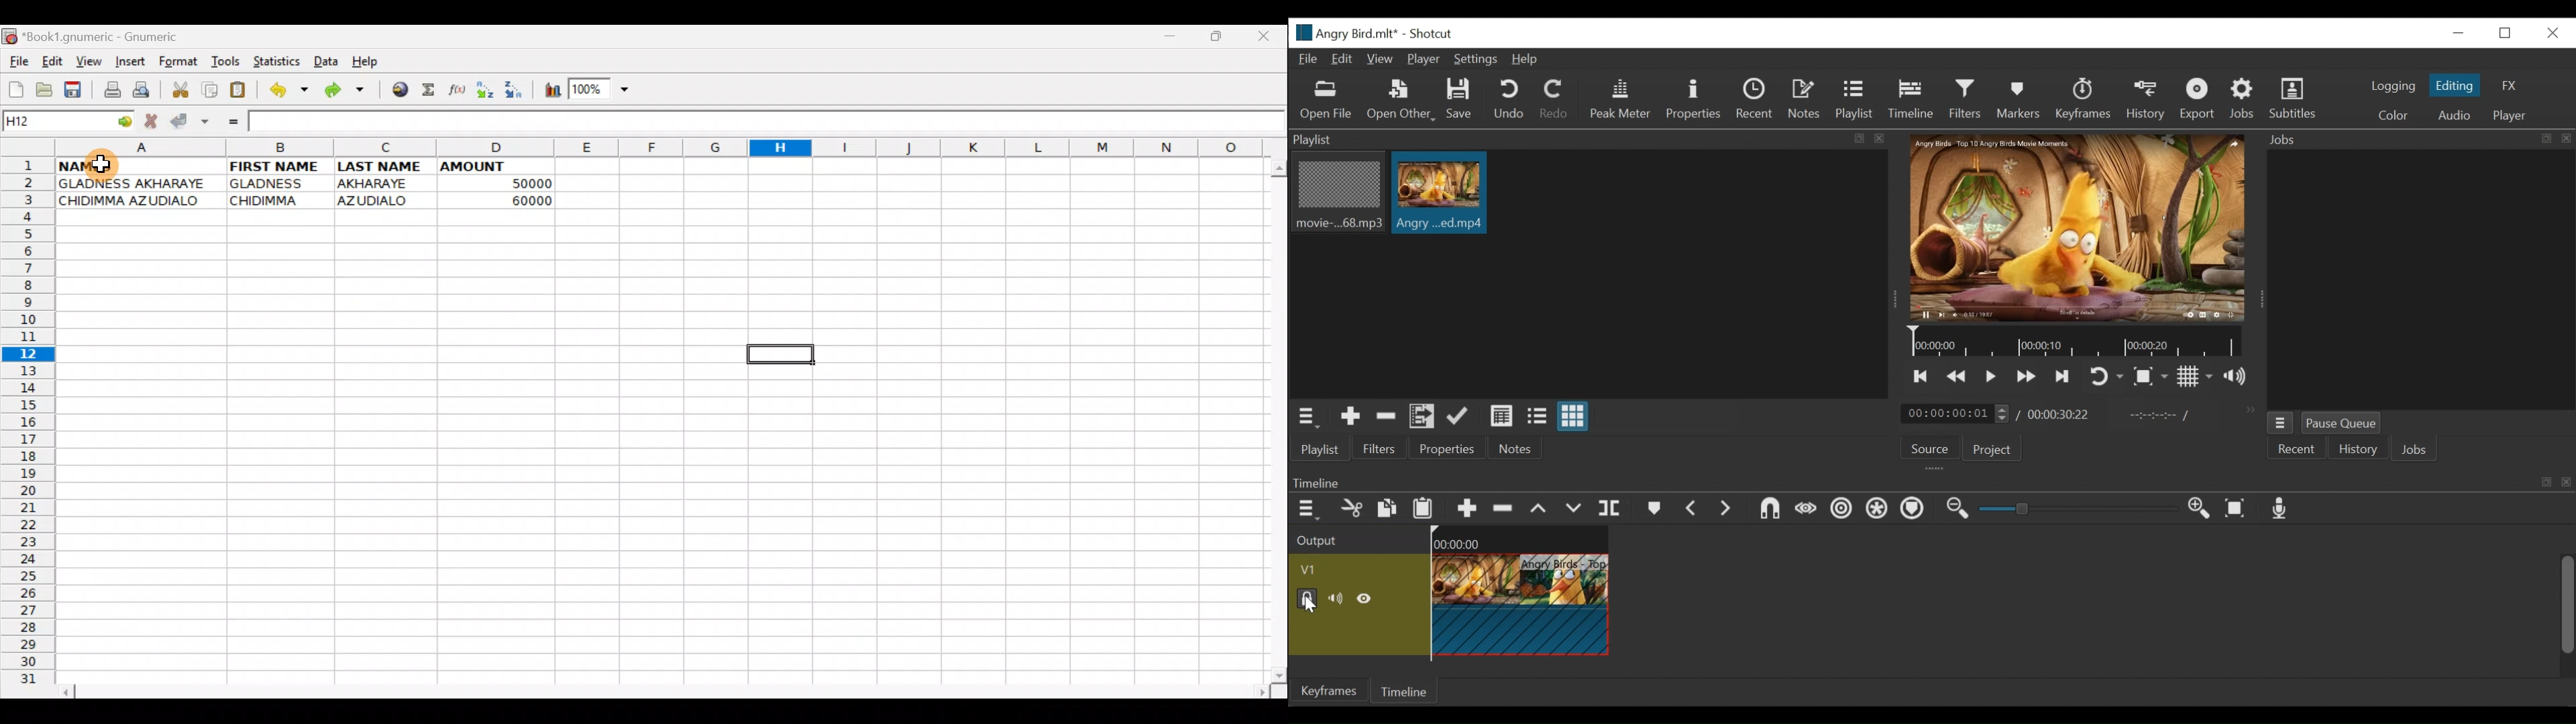 The width and height of the screenshot is (2576, 728). I want to click on Ripple, so click(1842, 511).